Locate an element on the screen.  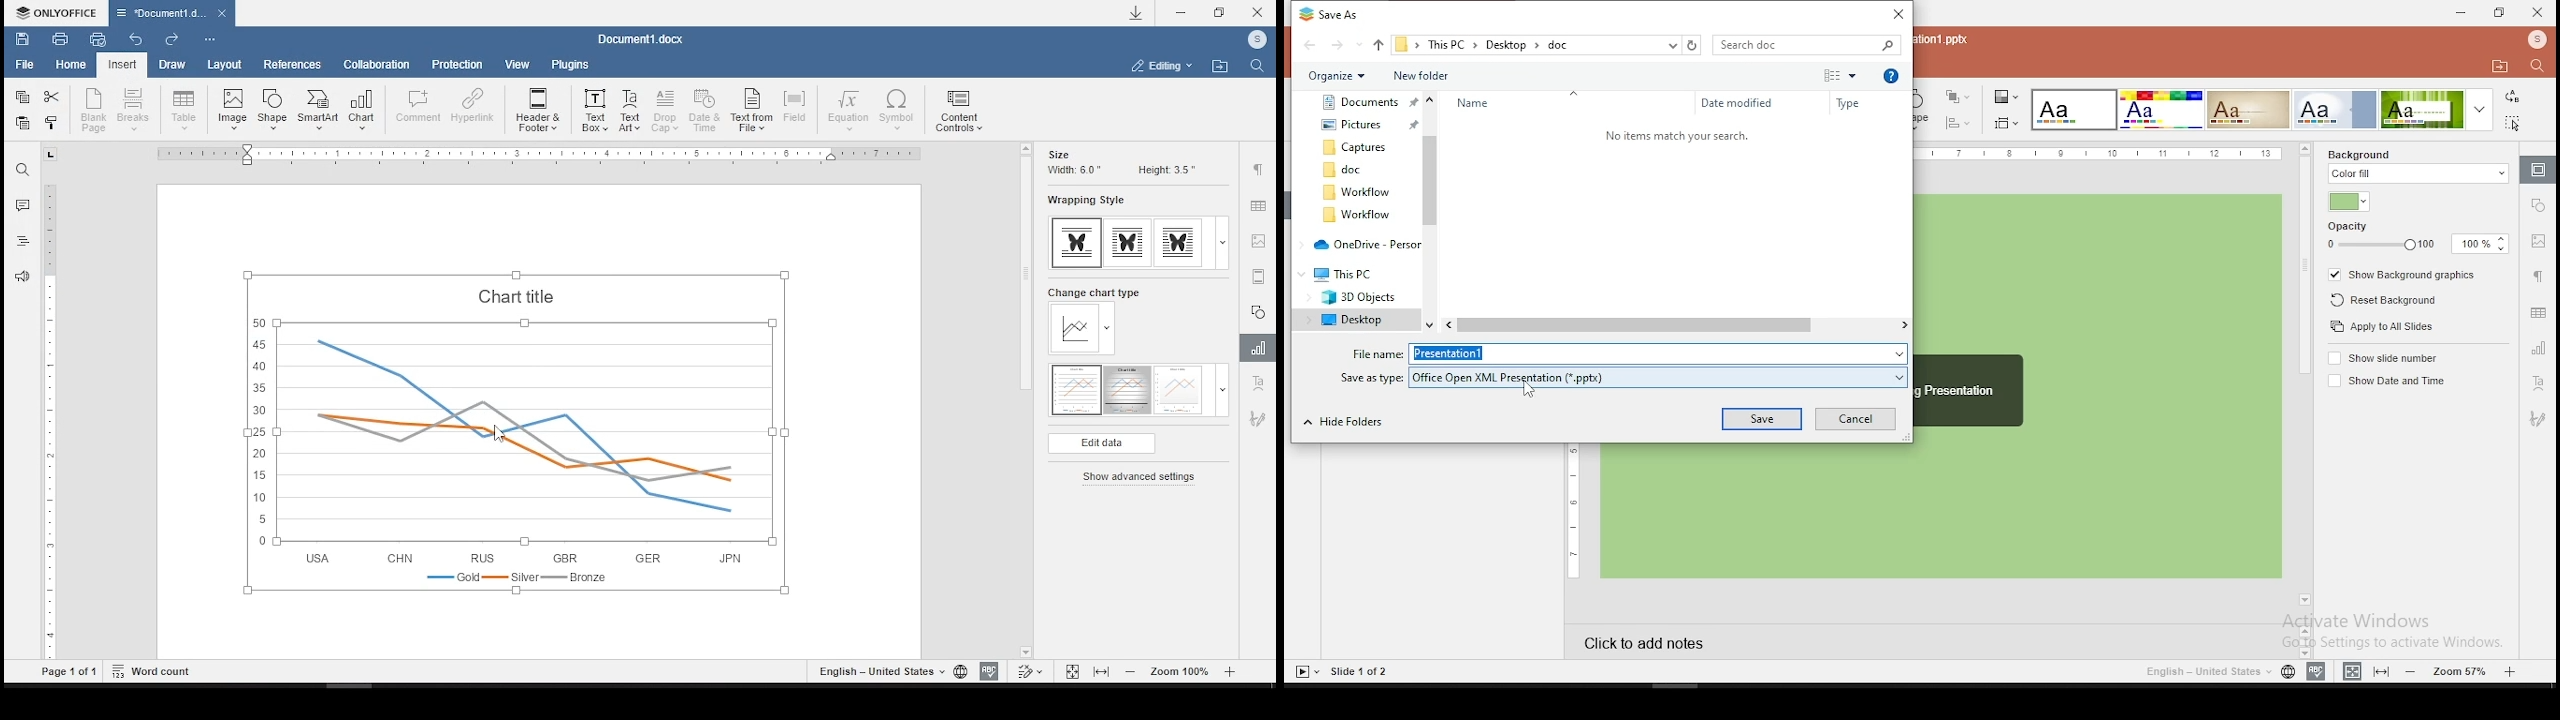
header & footer is located at coordinates (538, 108).